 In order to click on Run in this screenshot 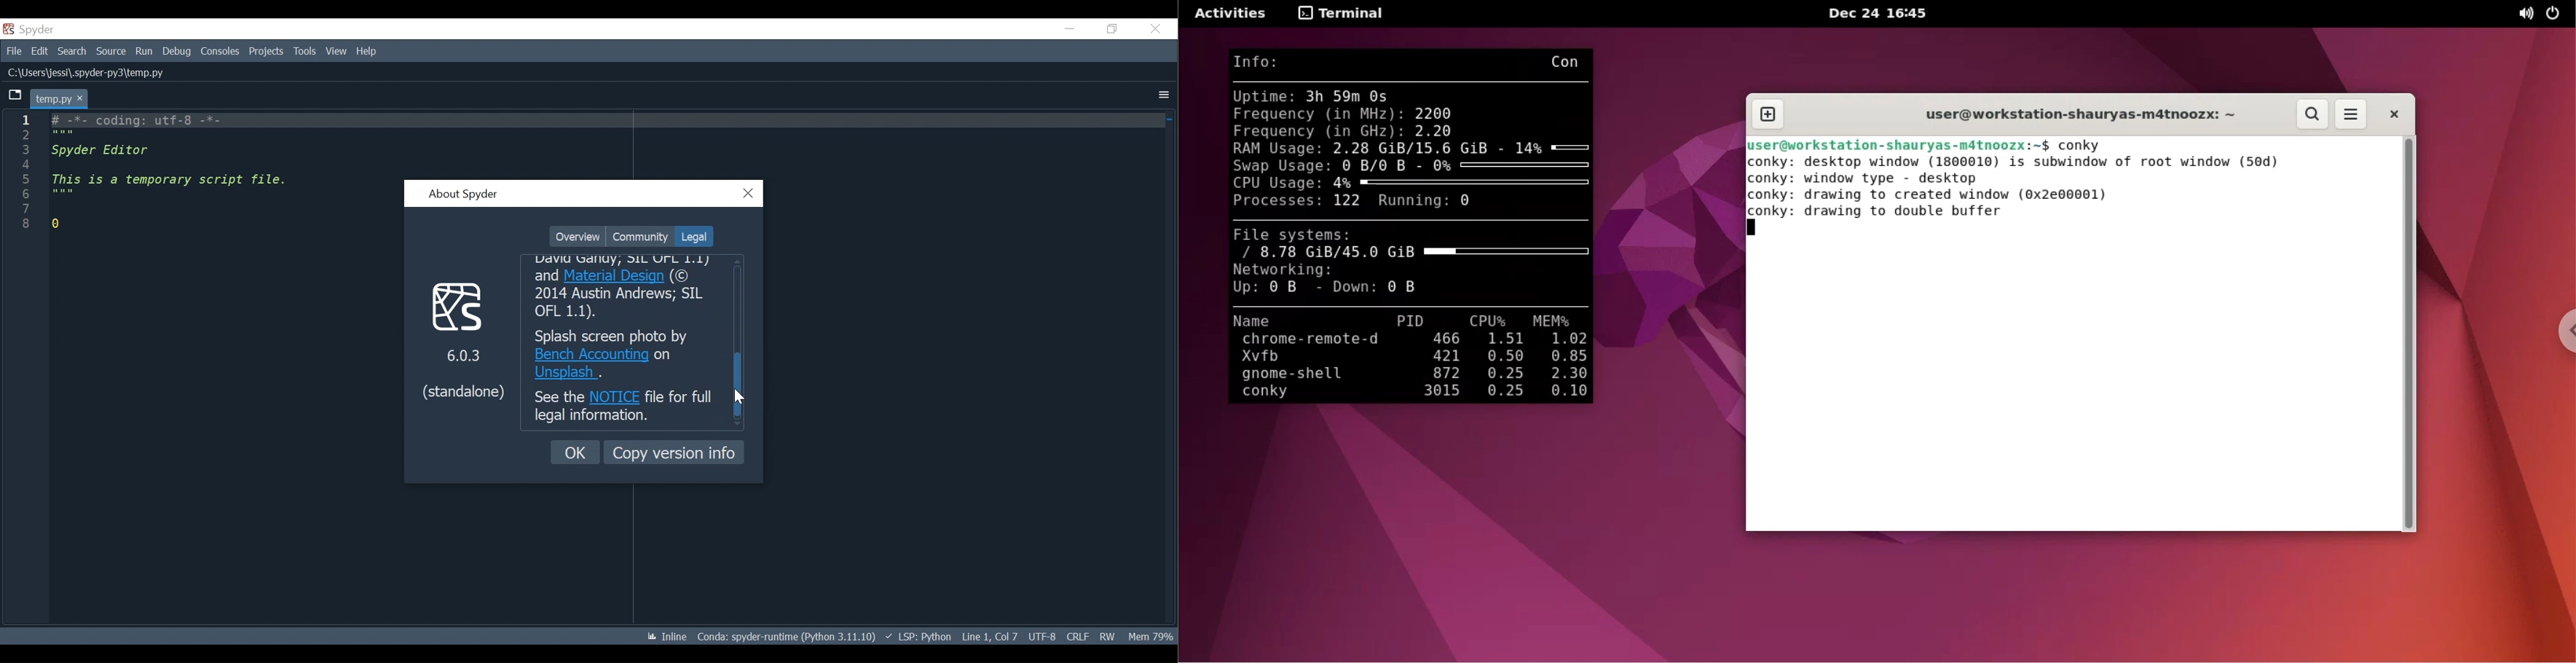, I will do `click(145, 52)`.